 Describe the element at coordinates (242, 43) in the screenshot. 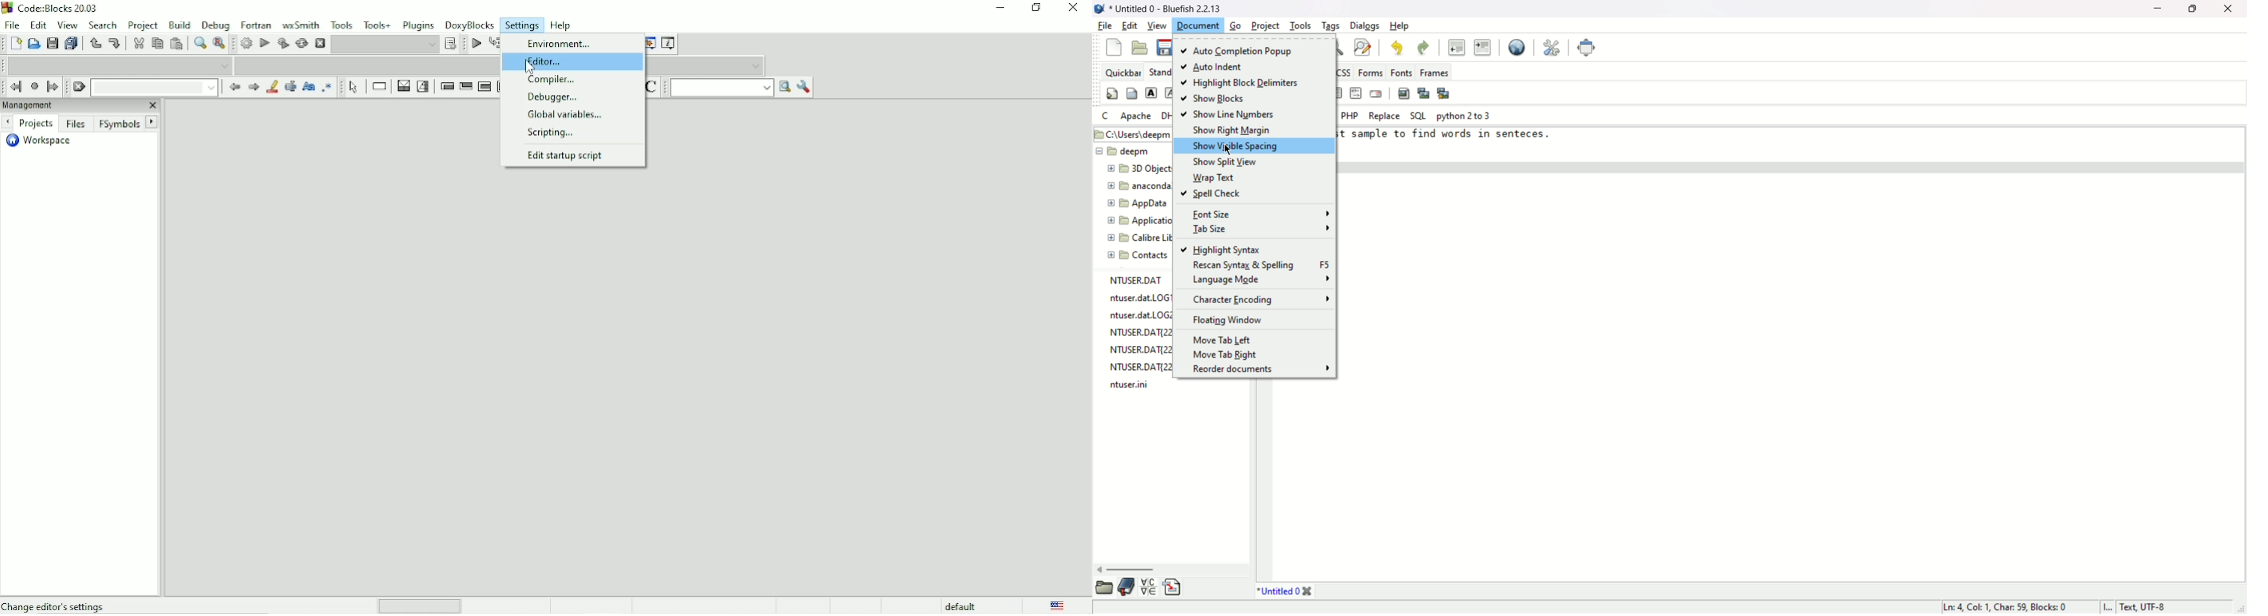

I see `Build` at that location.